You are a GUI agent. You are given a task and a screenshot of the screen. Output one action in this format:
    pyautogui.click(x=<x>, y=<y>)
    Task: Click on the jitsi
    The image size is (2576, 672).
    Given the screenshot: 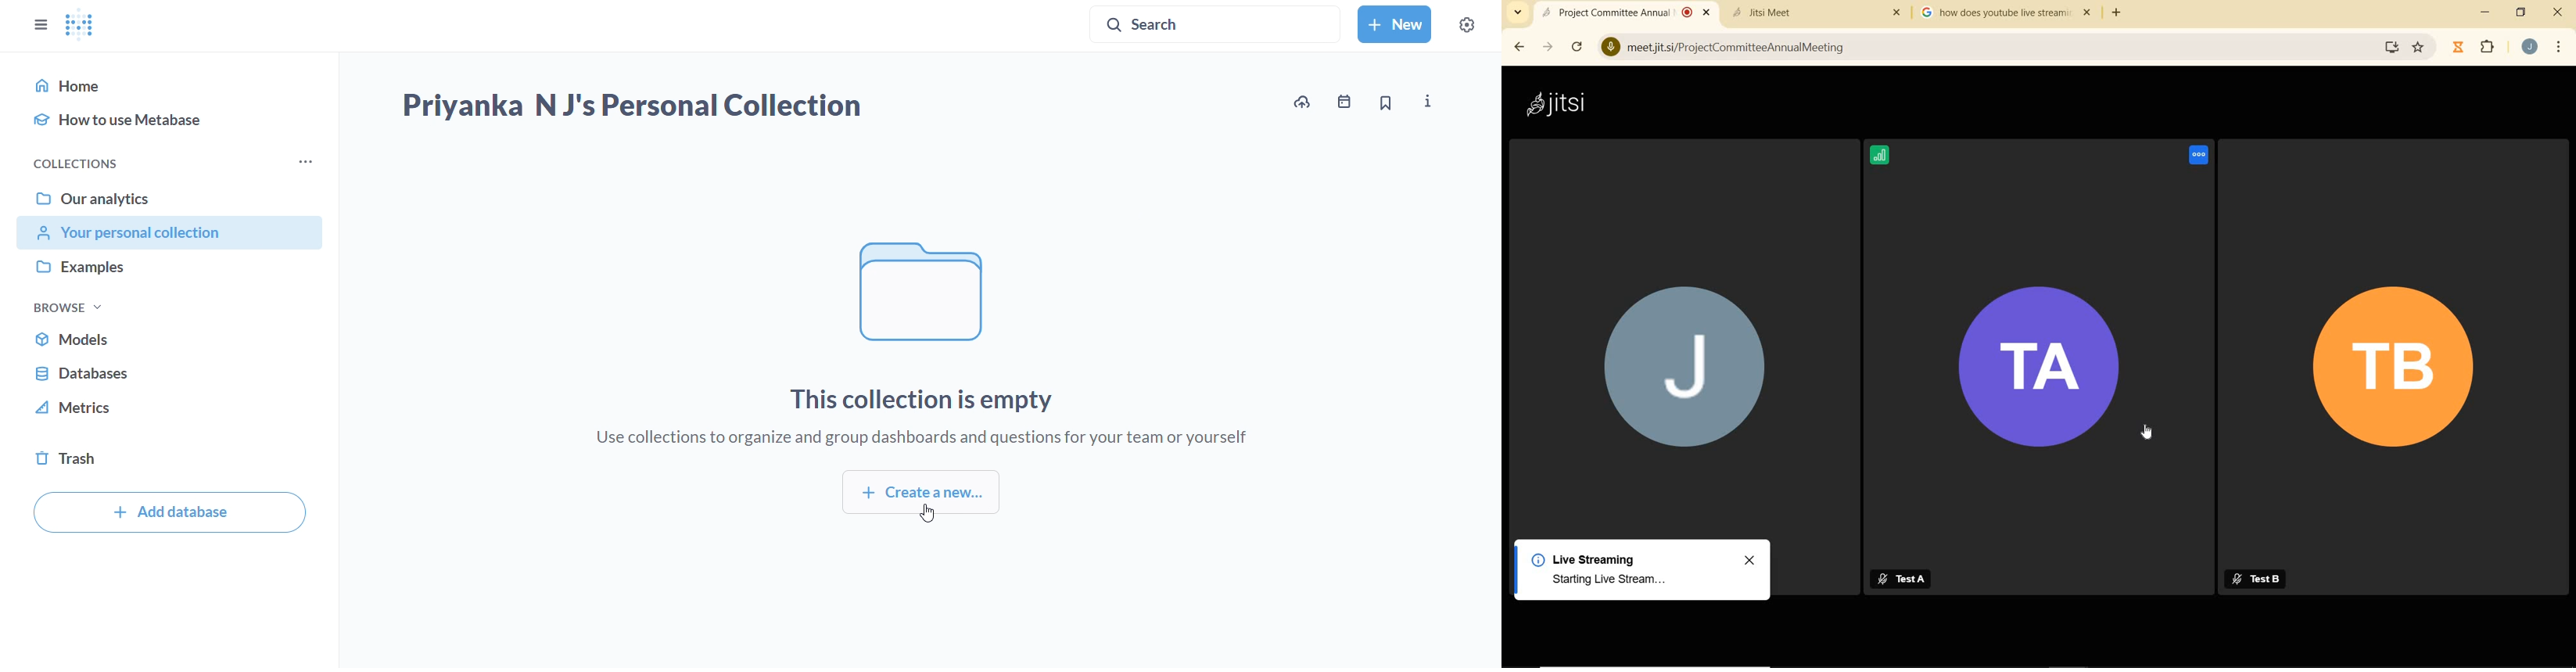 What is the action you would take?
    pyautogui.click(x=1567, y=109)
    